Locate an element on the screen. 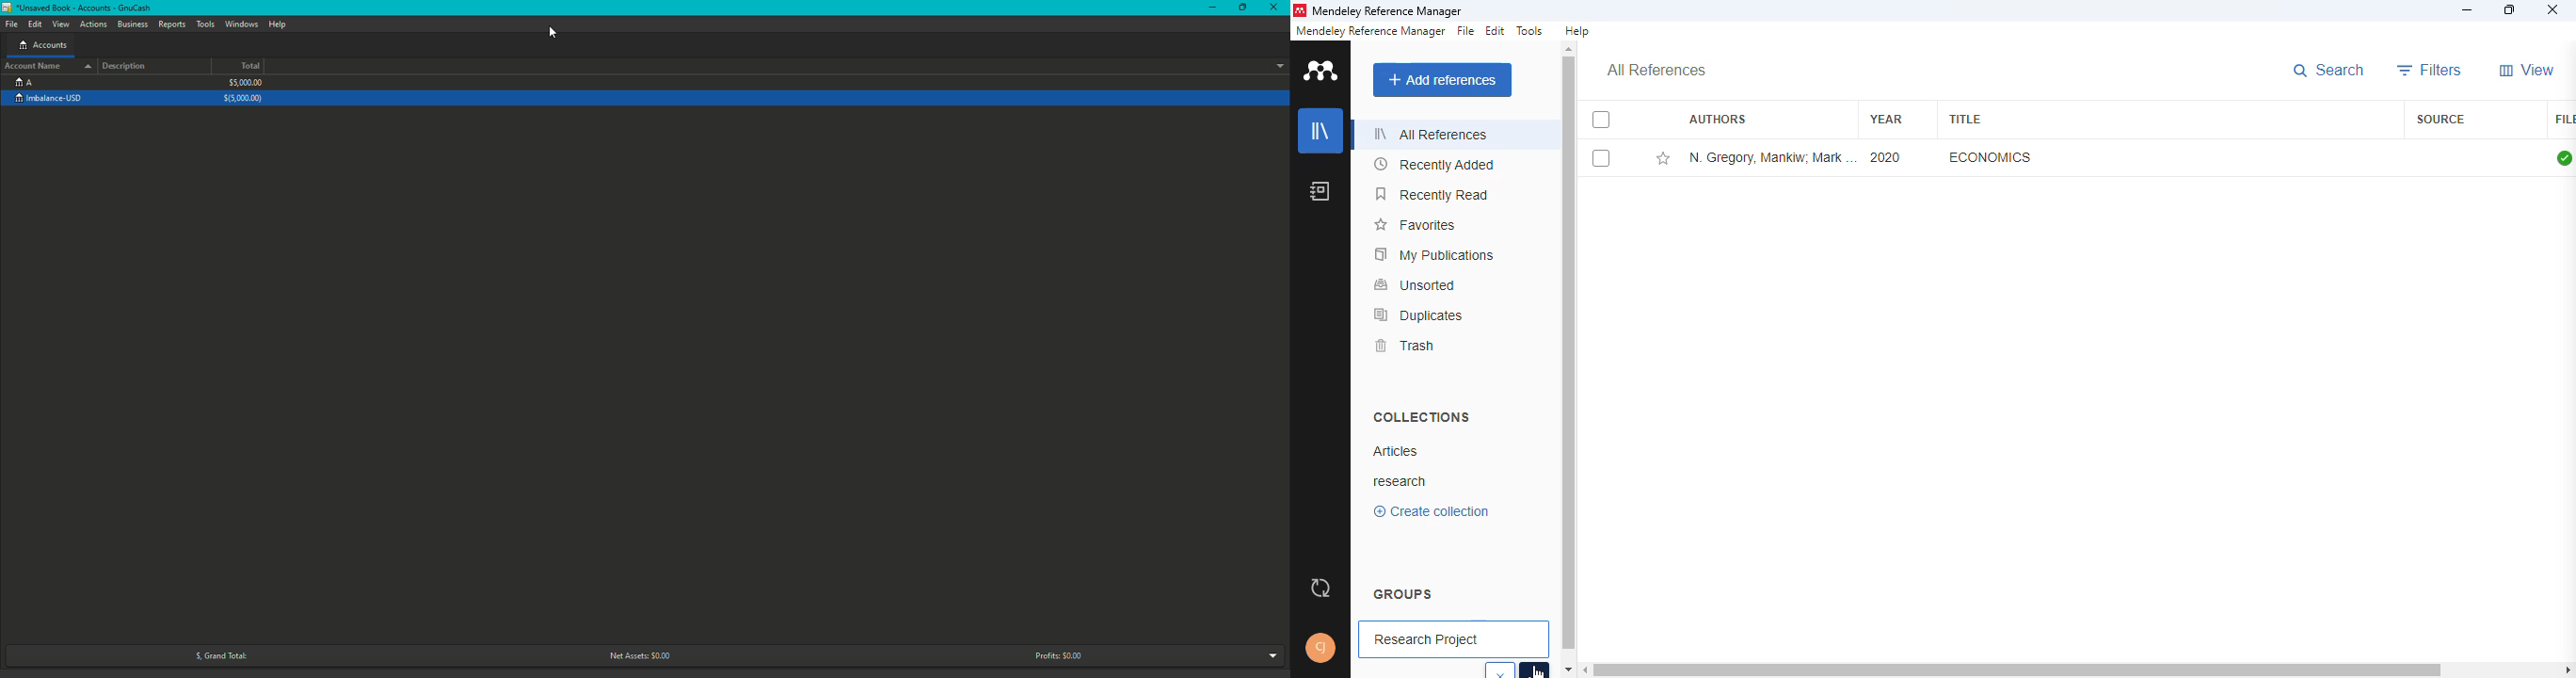 Image resolution: width=2576 pixels, height=700 pixels. vertical scroll bar is located at coordinates (1568, 360).